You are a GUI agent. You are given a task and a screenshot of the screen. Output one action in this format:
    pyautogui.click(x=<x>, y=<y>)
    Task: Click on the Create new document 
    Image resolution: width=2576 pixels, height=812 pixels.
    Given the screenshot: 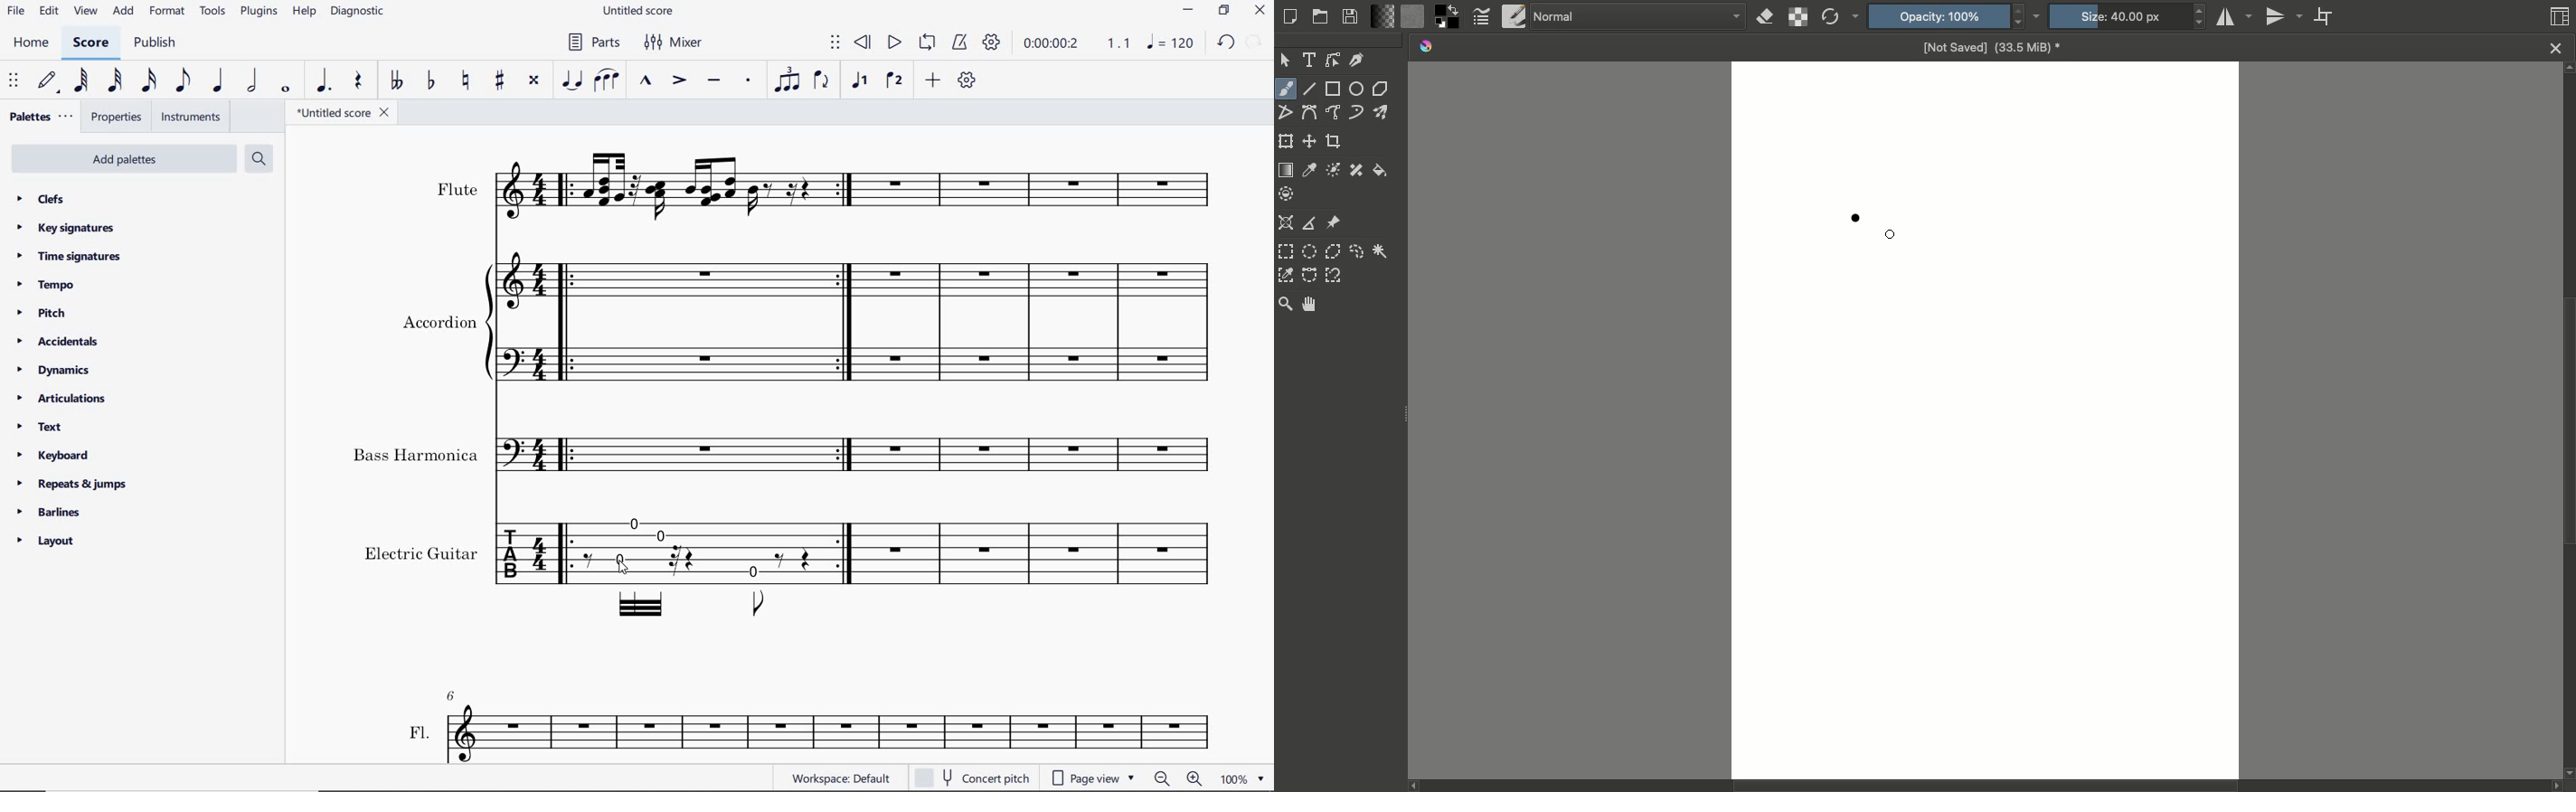 What is the action you would take?
    pyautogui.click(x=1291, y=16)
    